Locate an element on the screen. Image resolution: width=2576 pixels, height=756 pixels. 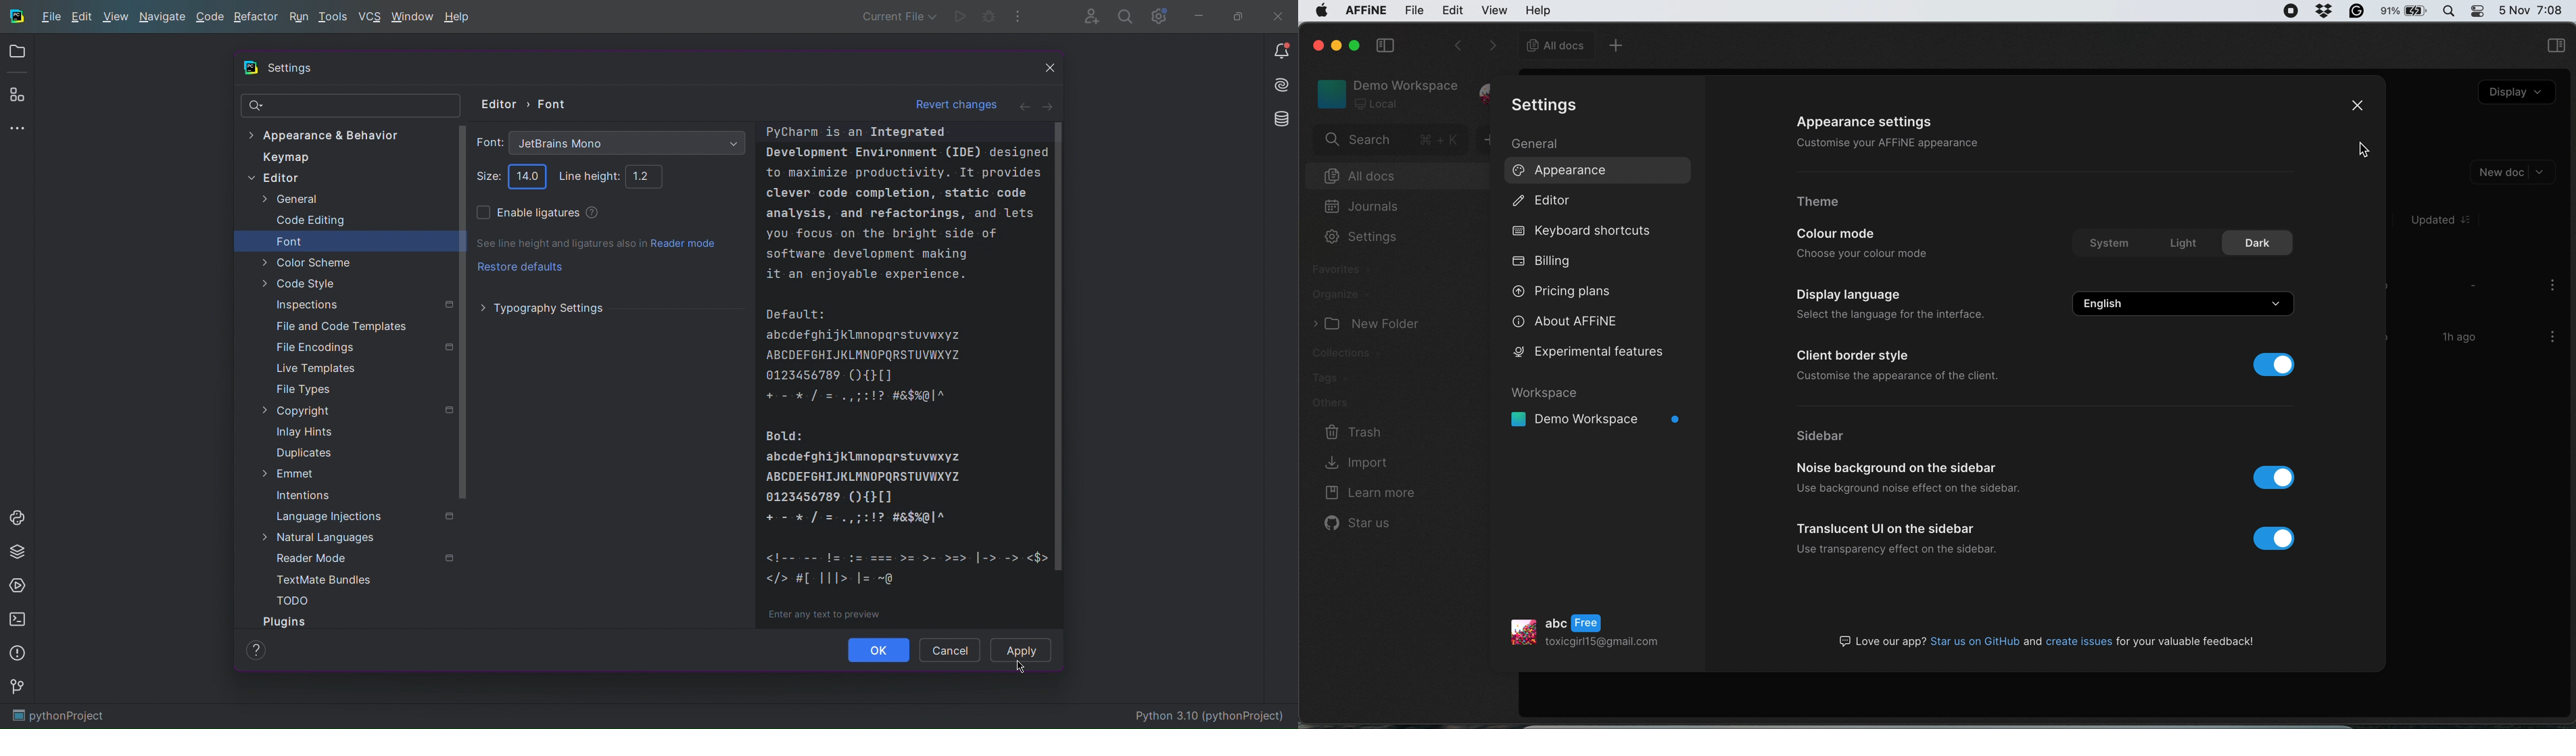
import is located at coordinates (1365, 464).